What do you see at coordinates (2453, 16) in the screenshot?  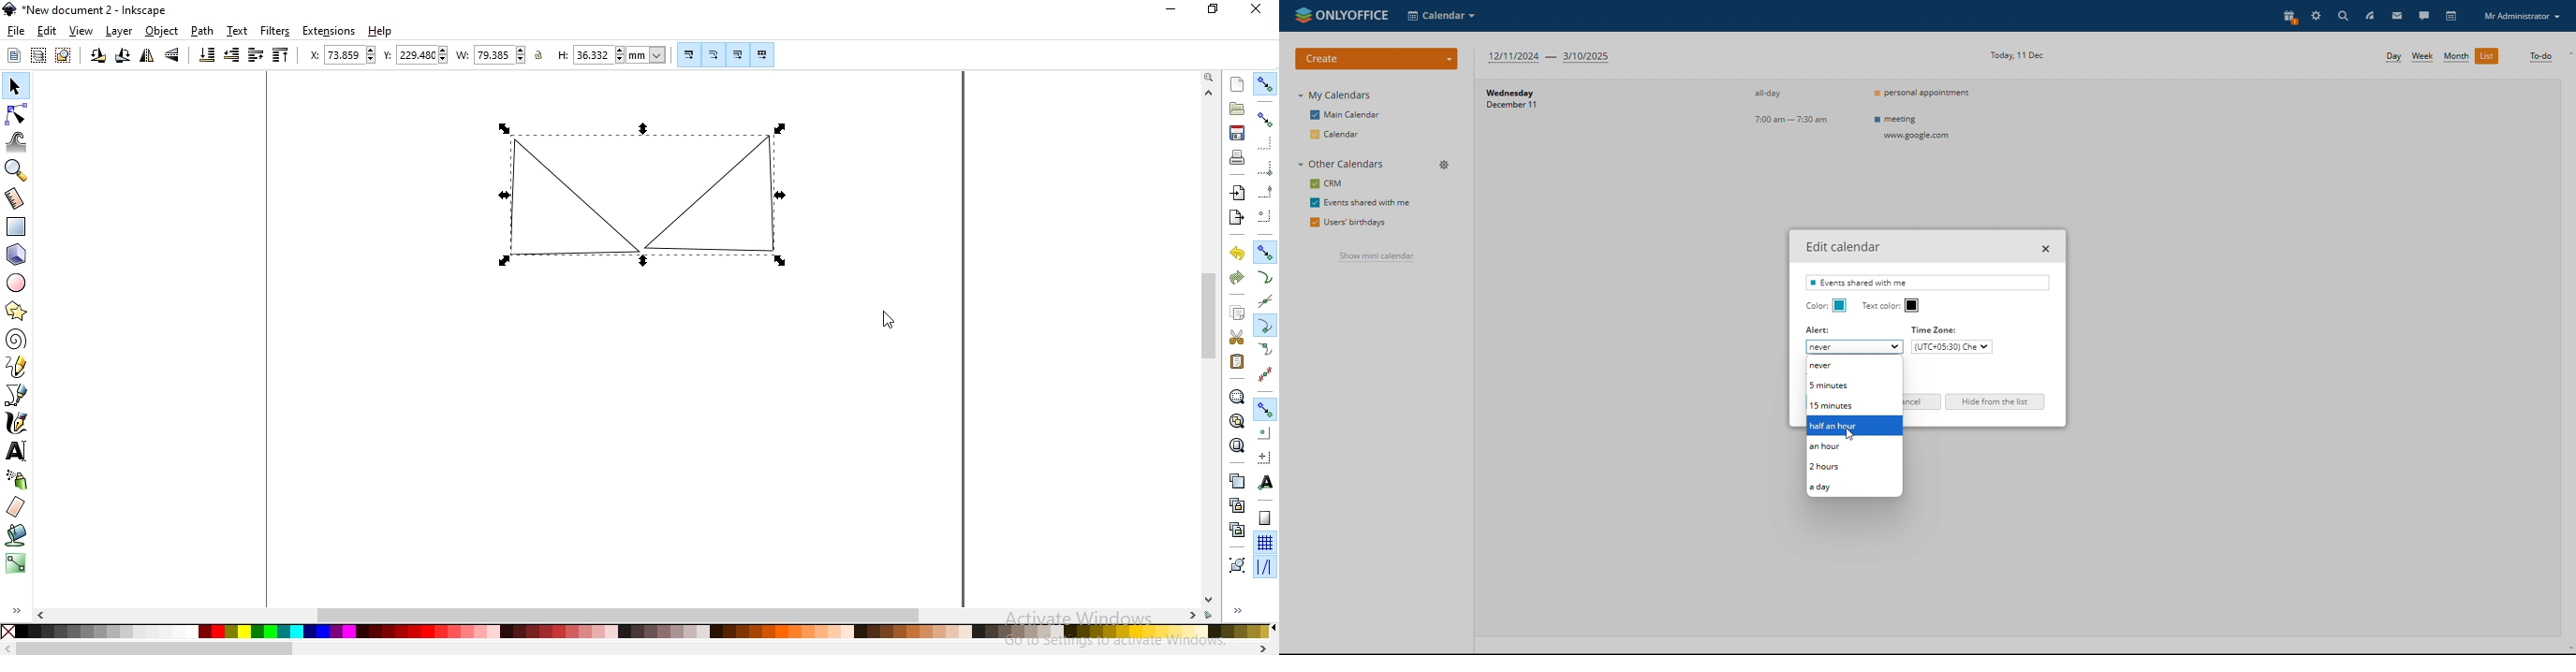 I see `calendar` at bounding box center [2453, 16].